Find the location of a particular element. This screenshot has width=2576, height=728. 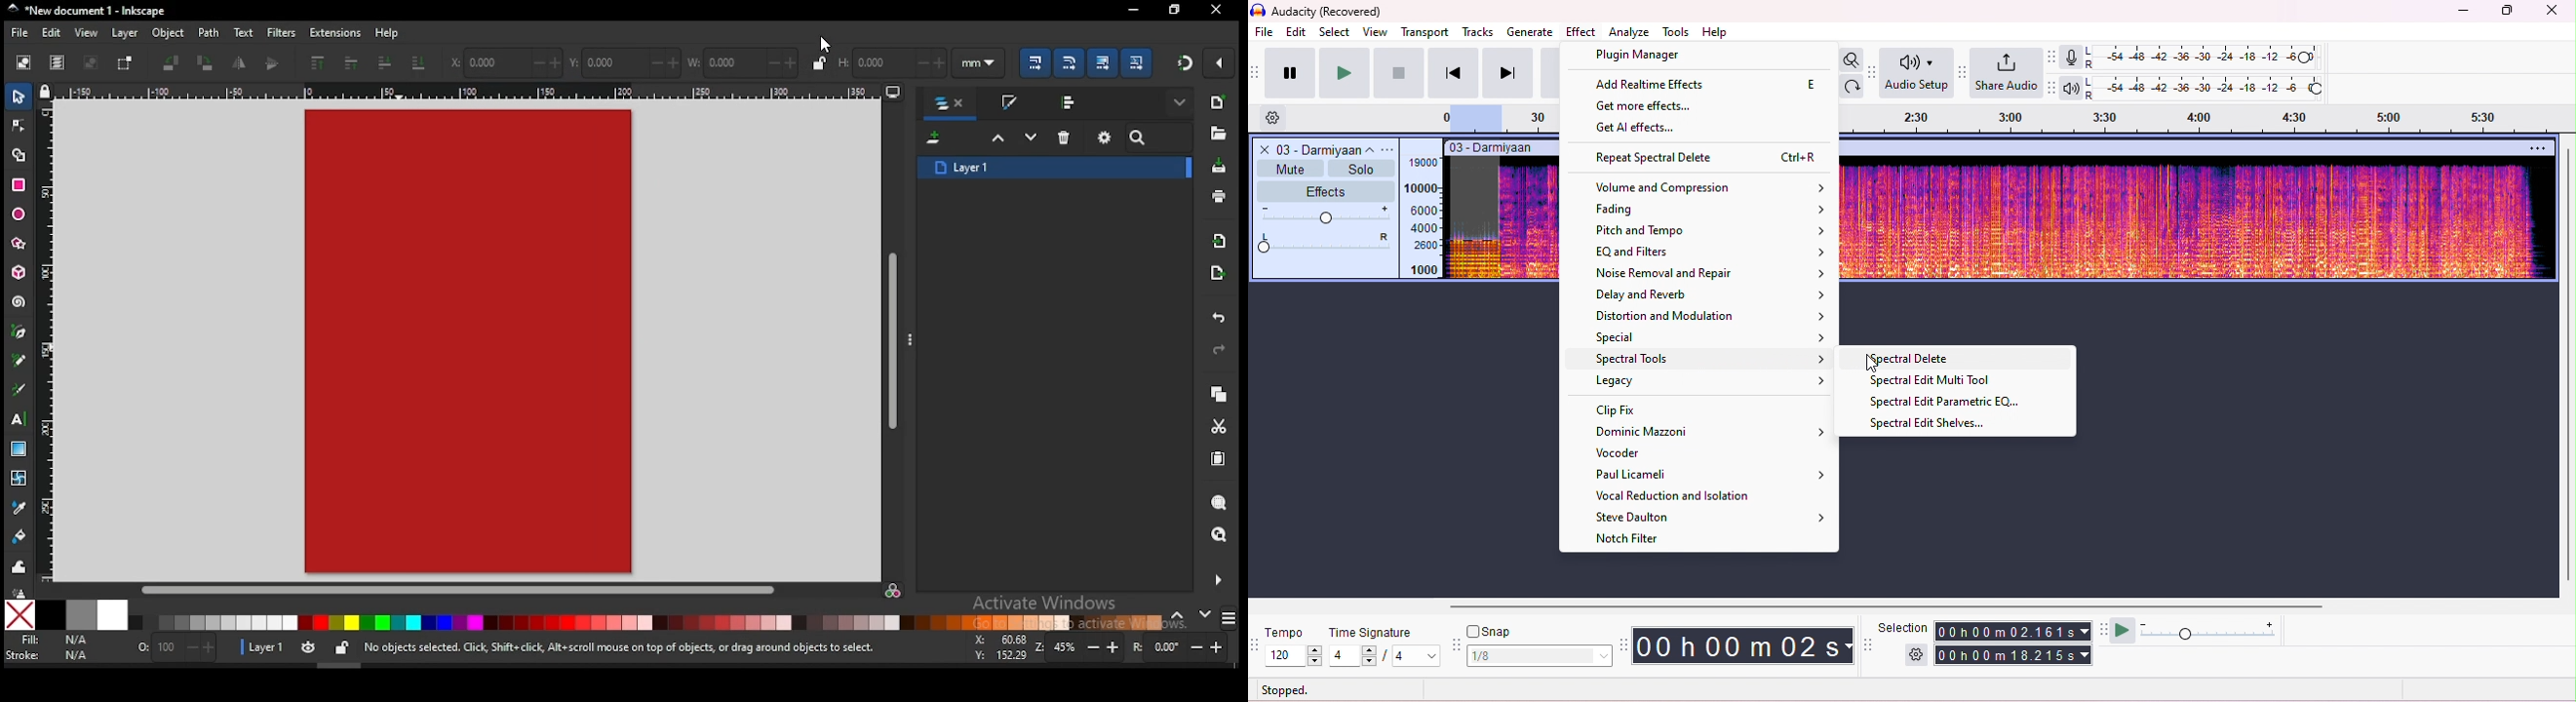

align and distribute is located at coordinates (1071, 101).